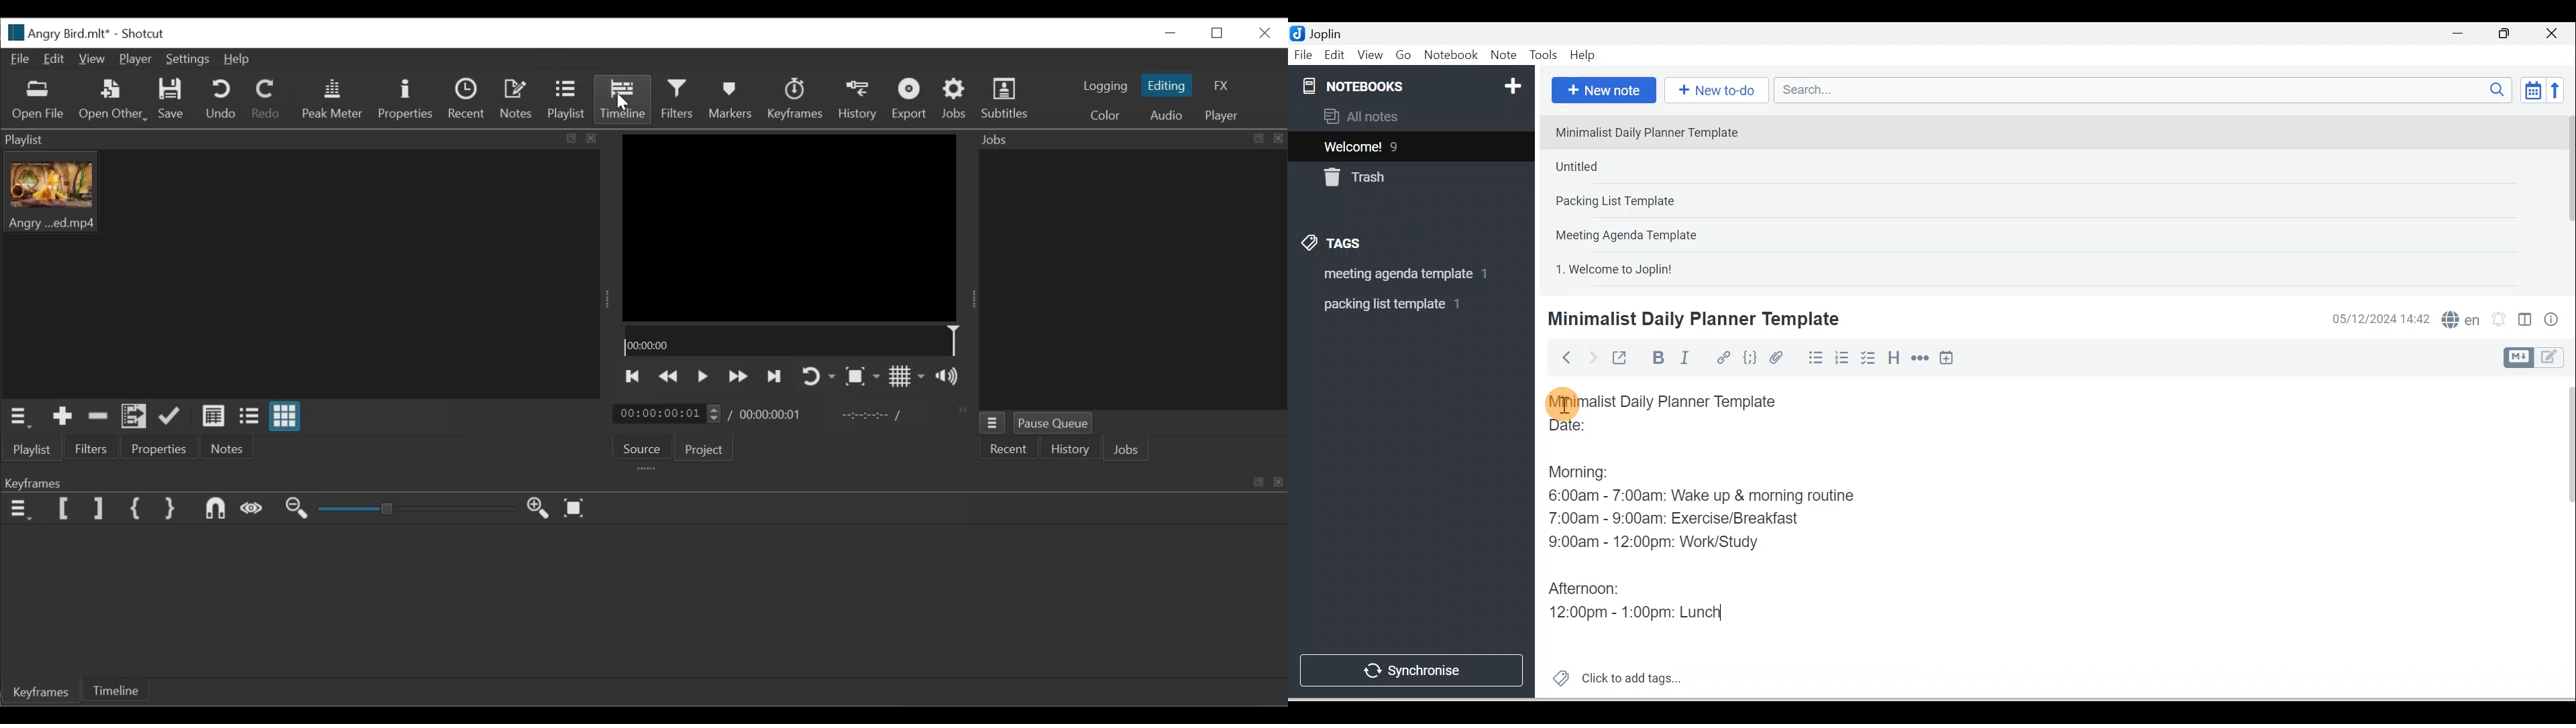 Image resolution: width=2576 pixels, height=728 pixels. I want to click on Checkbox, so click(1867, 358).